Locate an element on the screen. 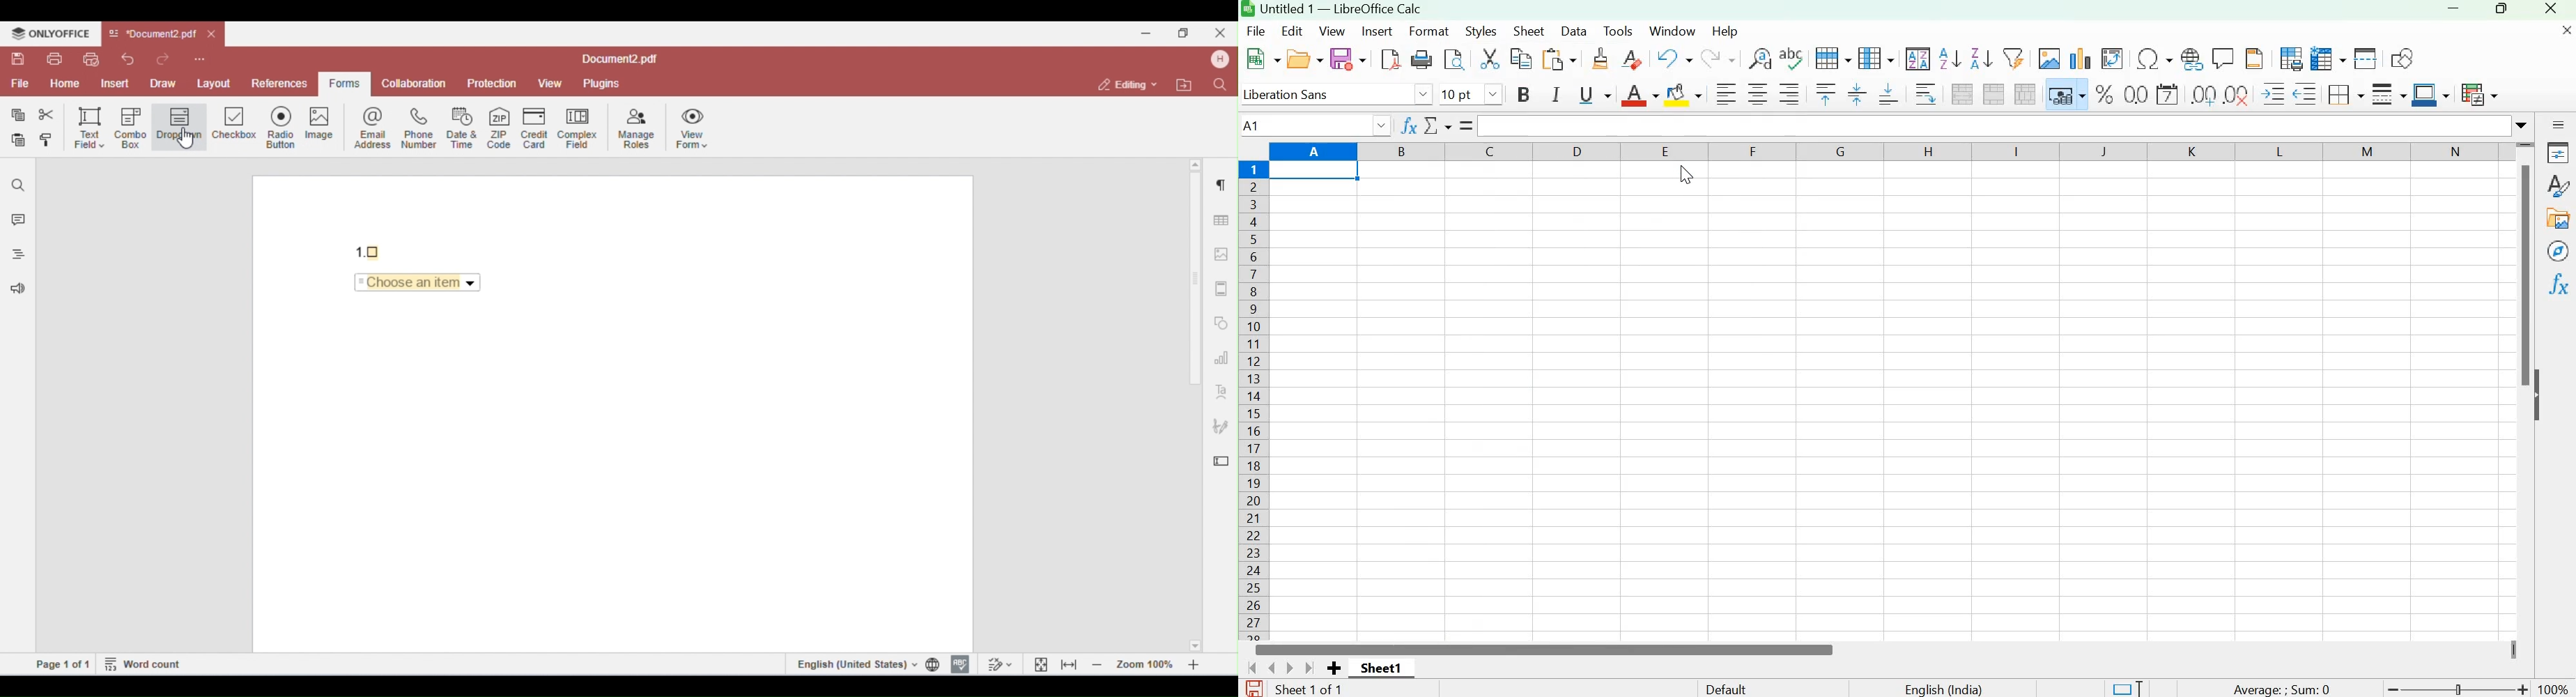 Image resolution: width=2576 pixels, height=700 pixels. Define print area is located at coordinates (2288, 59).